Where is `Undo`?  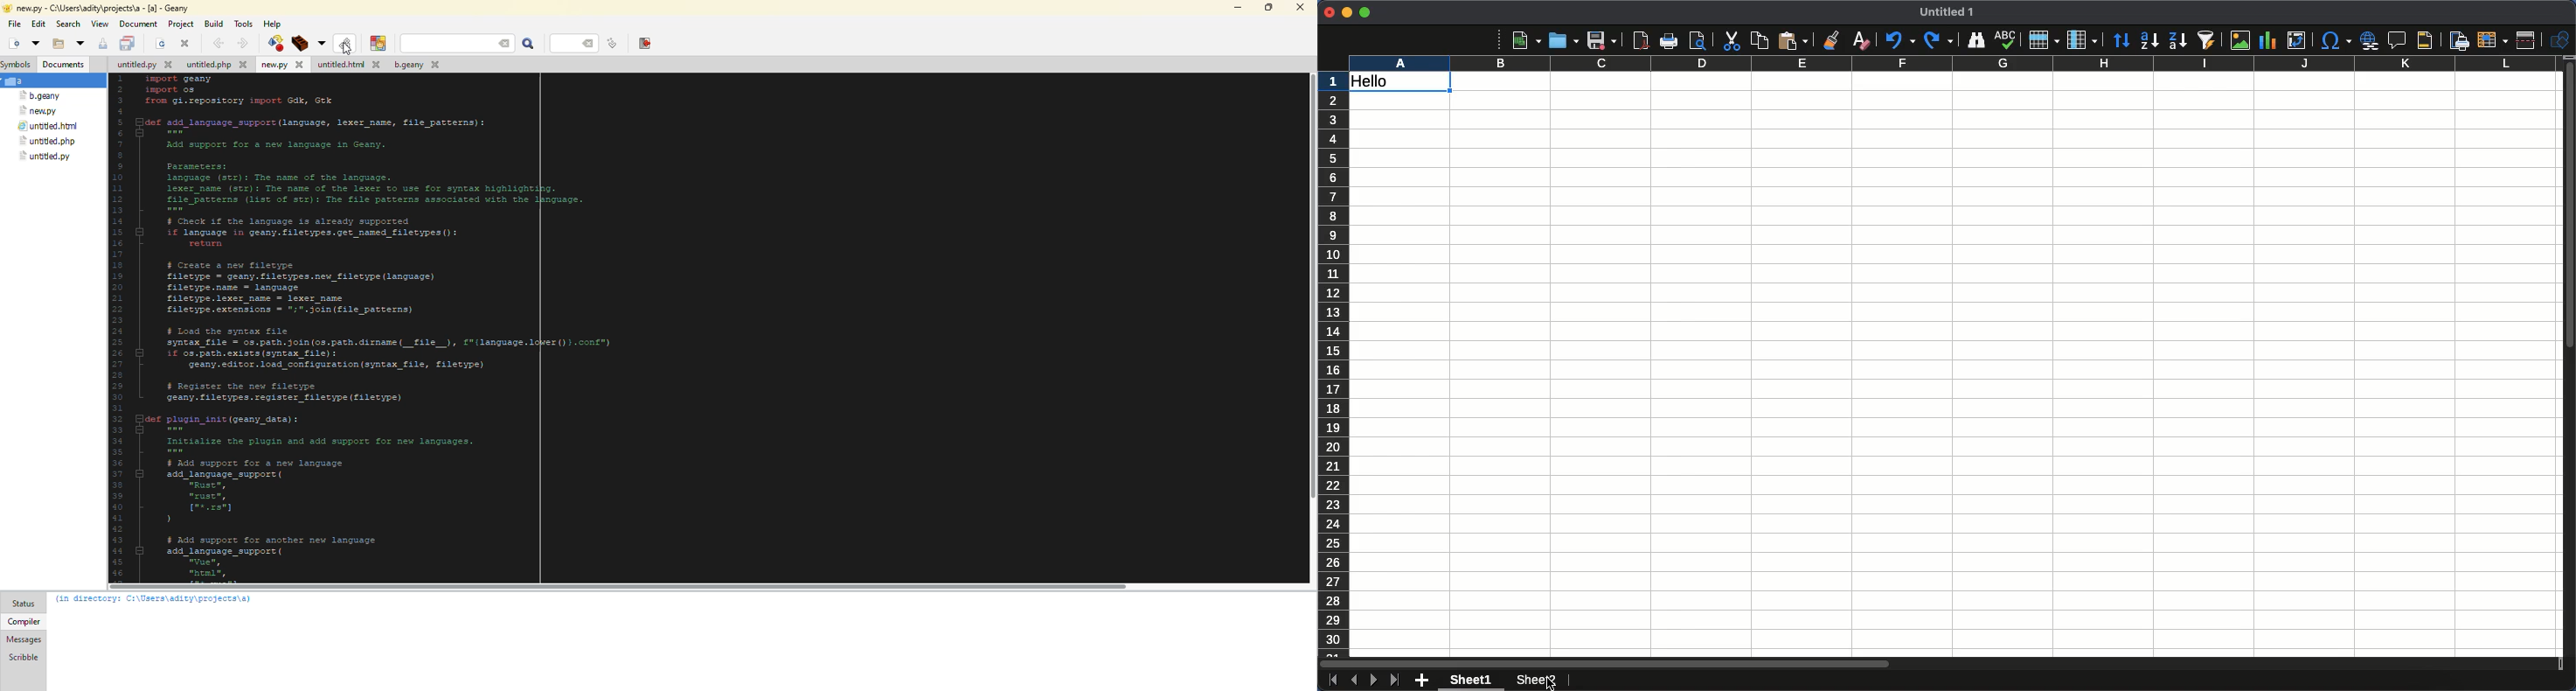 Undo is located at coordinates (1899, 39).